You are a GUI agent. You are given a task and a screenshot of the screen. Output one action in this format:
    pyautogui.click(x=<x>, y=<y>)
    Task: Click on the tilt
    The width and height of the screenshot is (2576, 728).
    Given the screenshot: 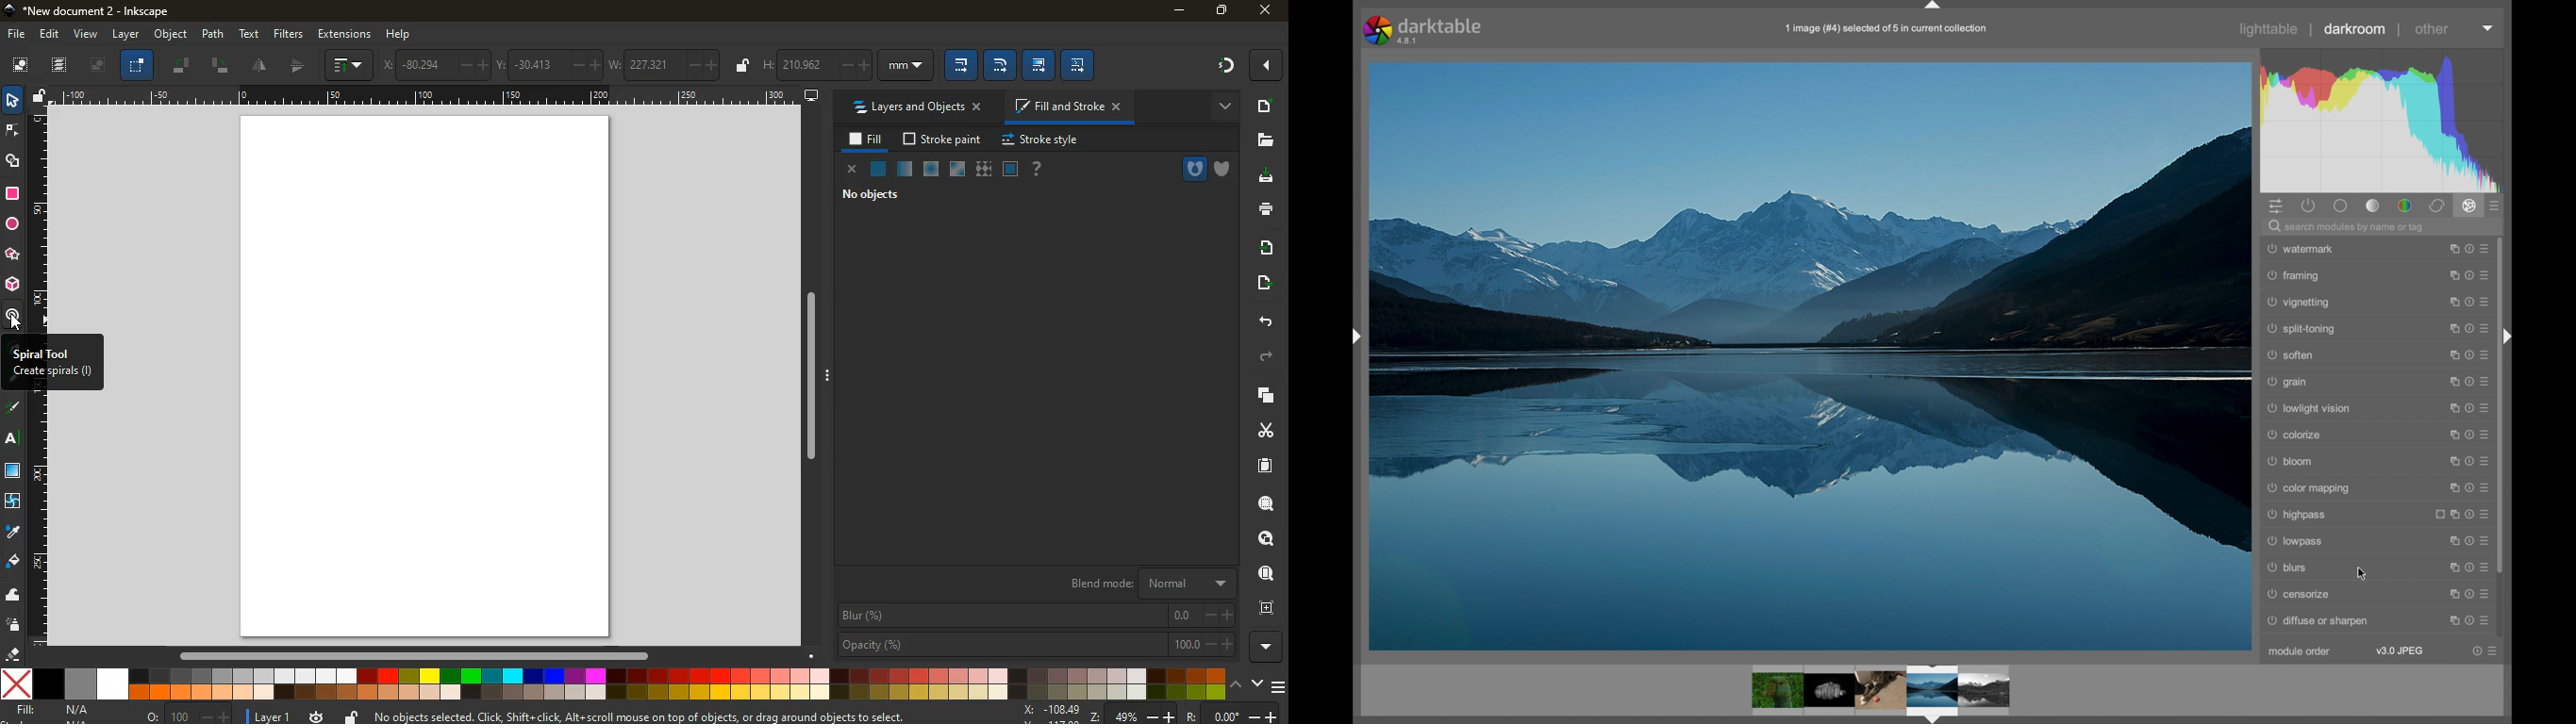 What is the action you would take?
    pyautogui.click(x=220, y=66)
    